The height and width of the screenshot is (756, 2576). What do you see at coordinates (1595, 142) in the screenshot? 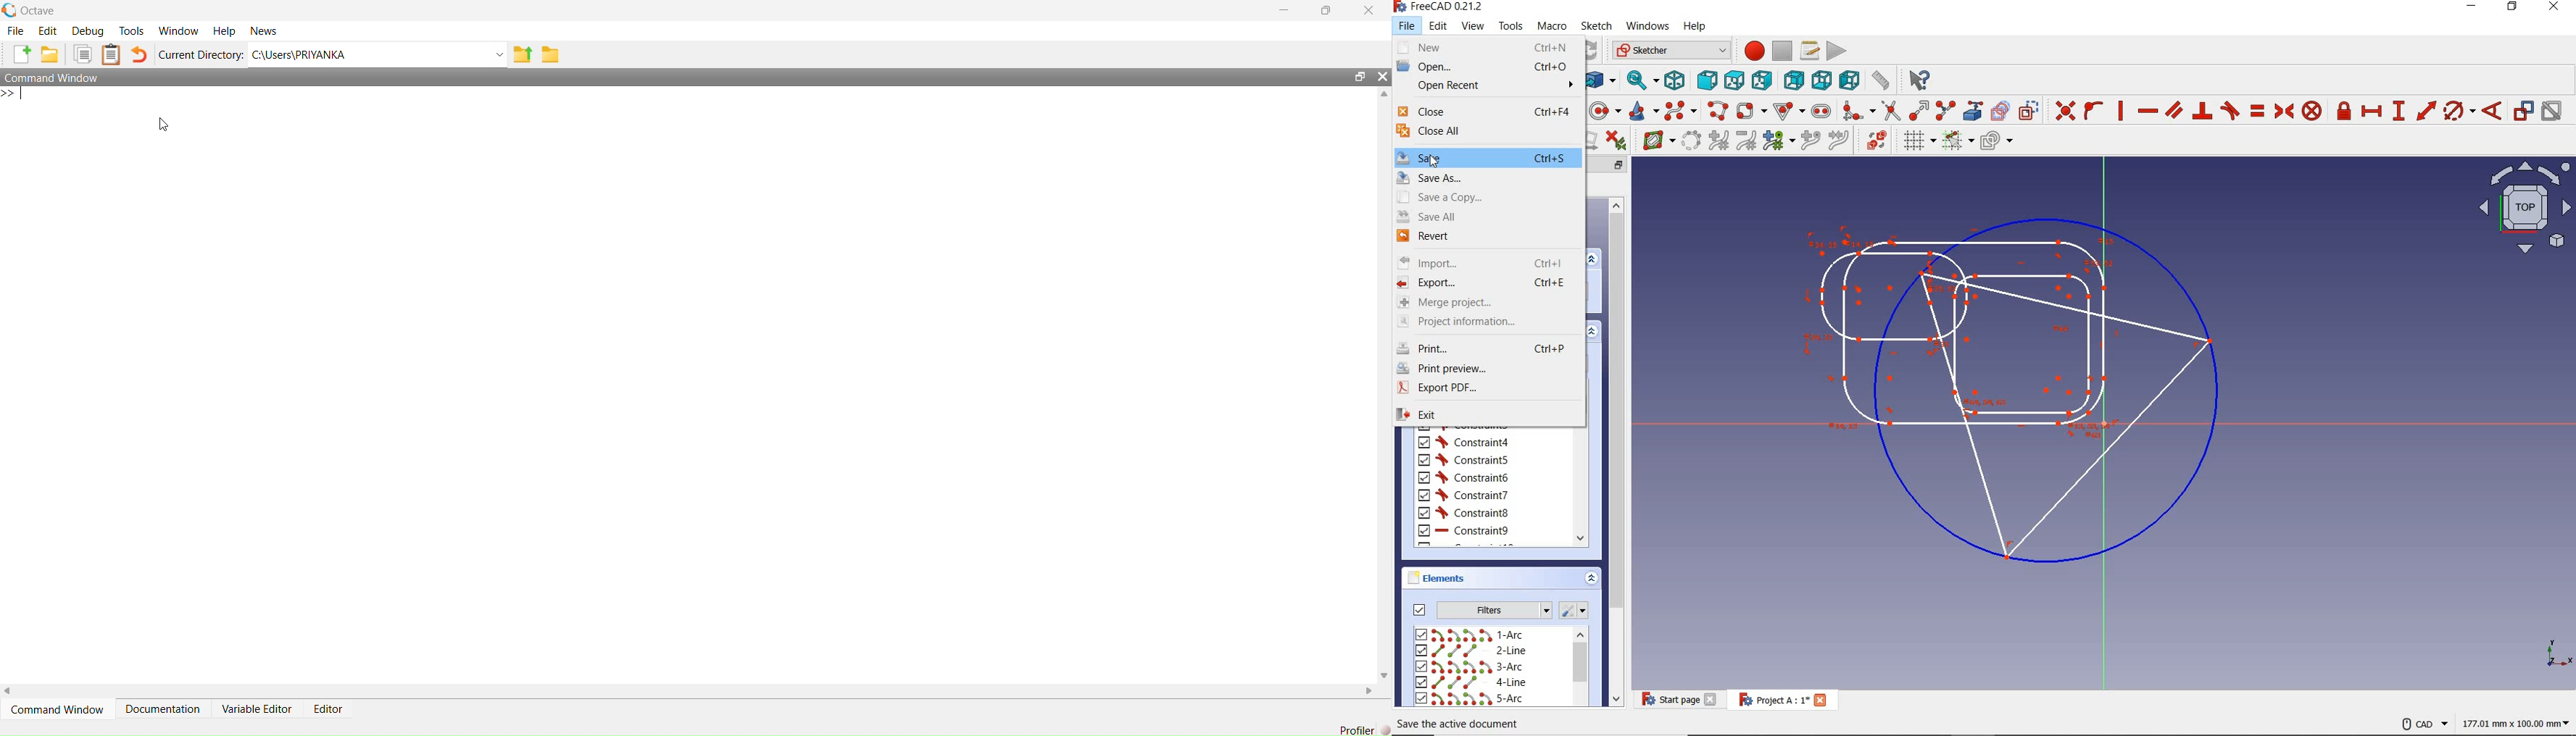
I see `remove axes allignment` at bounding box center [1595, 142].